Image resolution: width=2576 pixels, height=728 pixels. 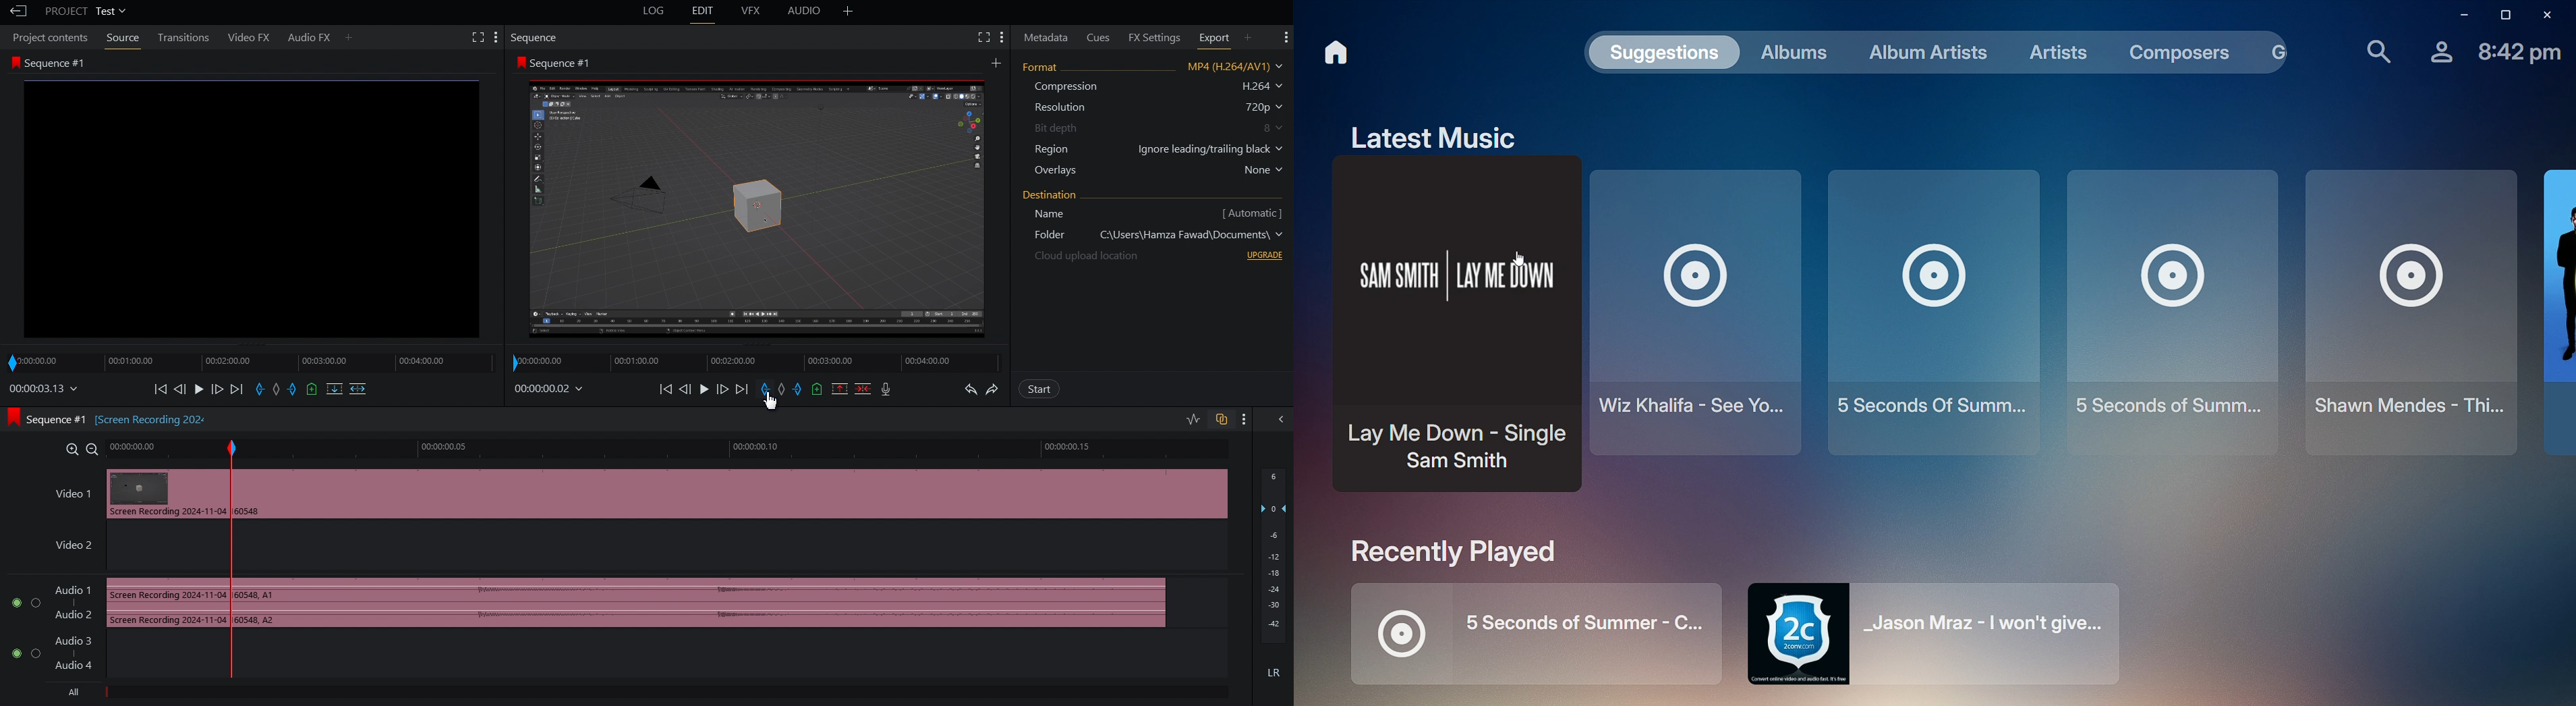 I want to click on Audio FX, so click(x=320, y=36).